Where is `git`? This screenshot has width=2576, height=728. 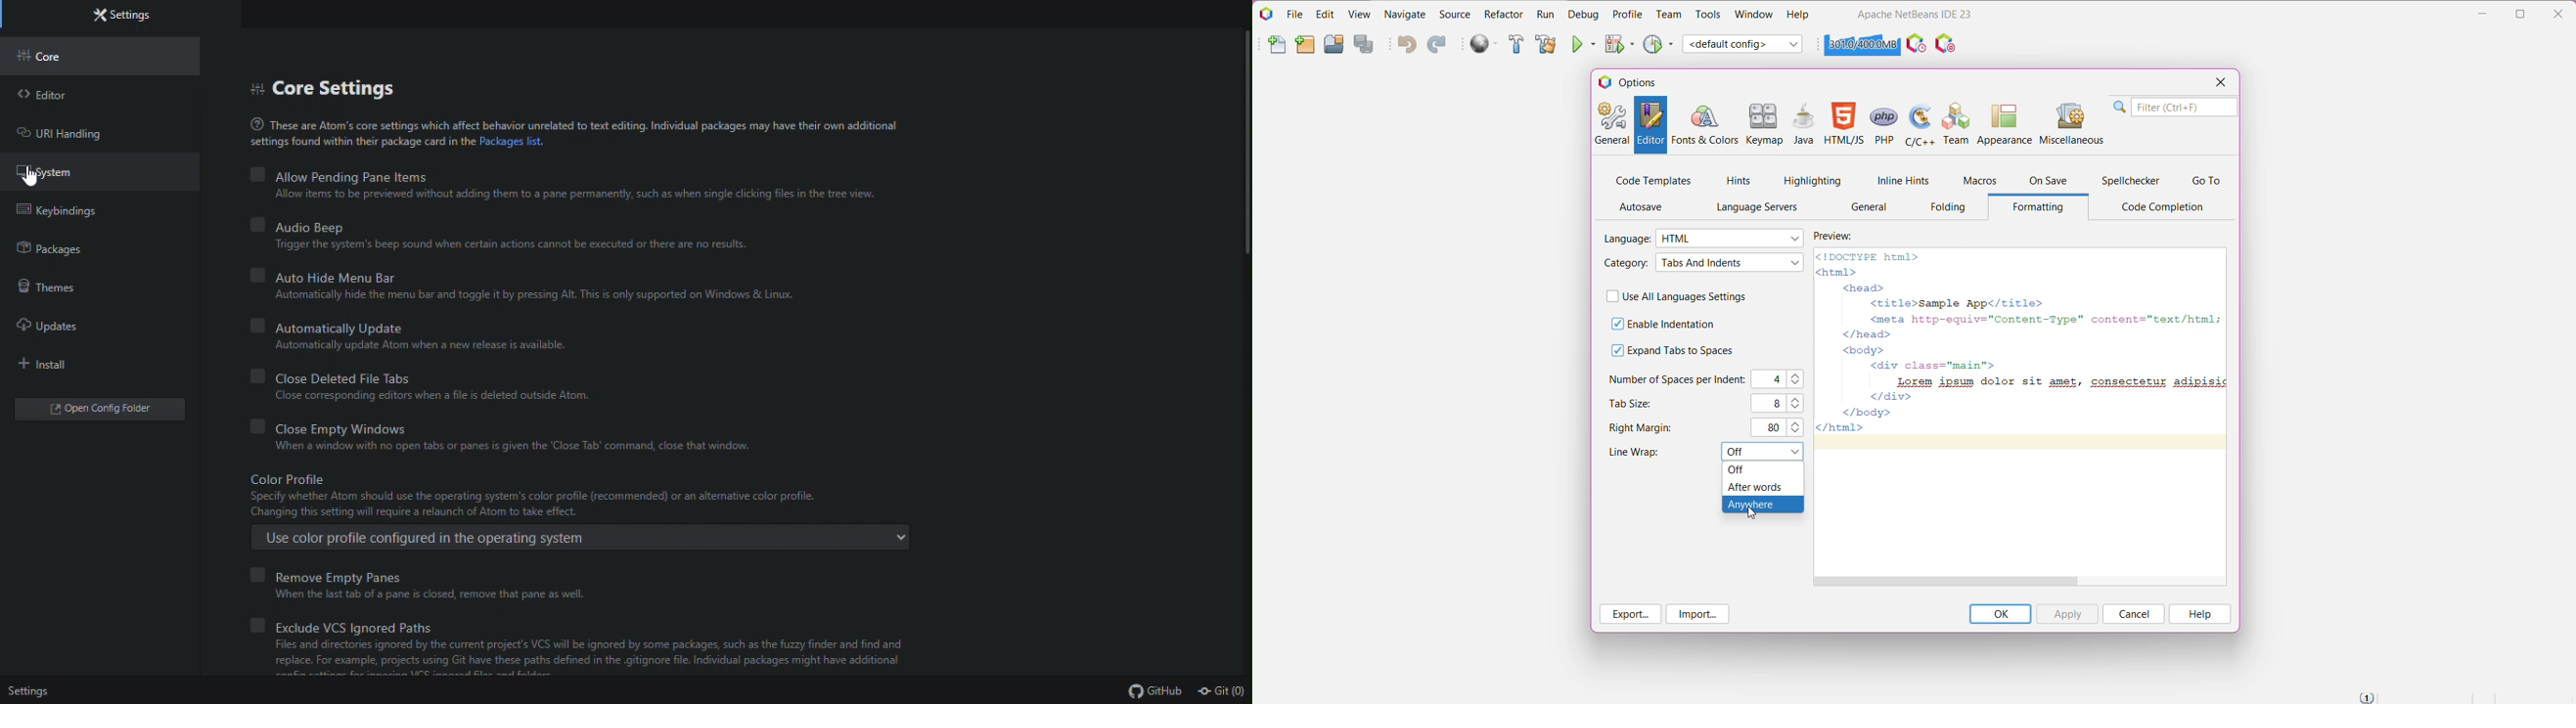
git is located at coordinates (1225, 692).